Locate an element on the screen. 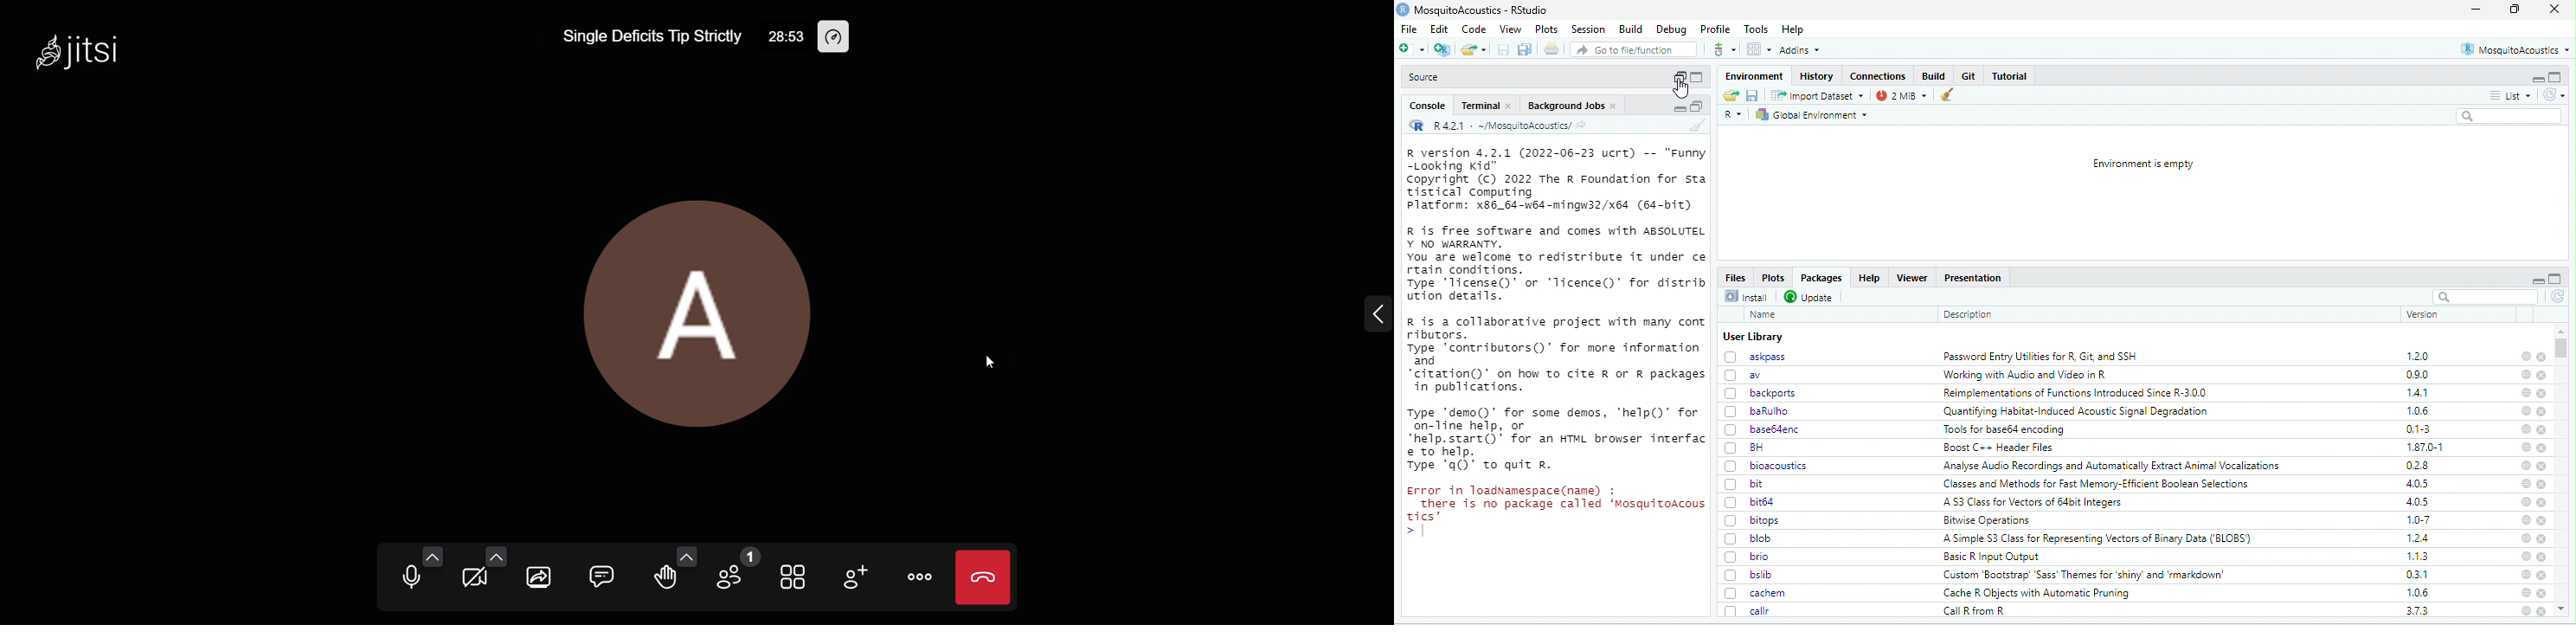 The image size is (2576, 644). minimize is located at coordinates (1680, 108).